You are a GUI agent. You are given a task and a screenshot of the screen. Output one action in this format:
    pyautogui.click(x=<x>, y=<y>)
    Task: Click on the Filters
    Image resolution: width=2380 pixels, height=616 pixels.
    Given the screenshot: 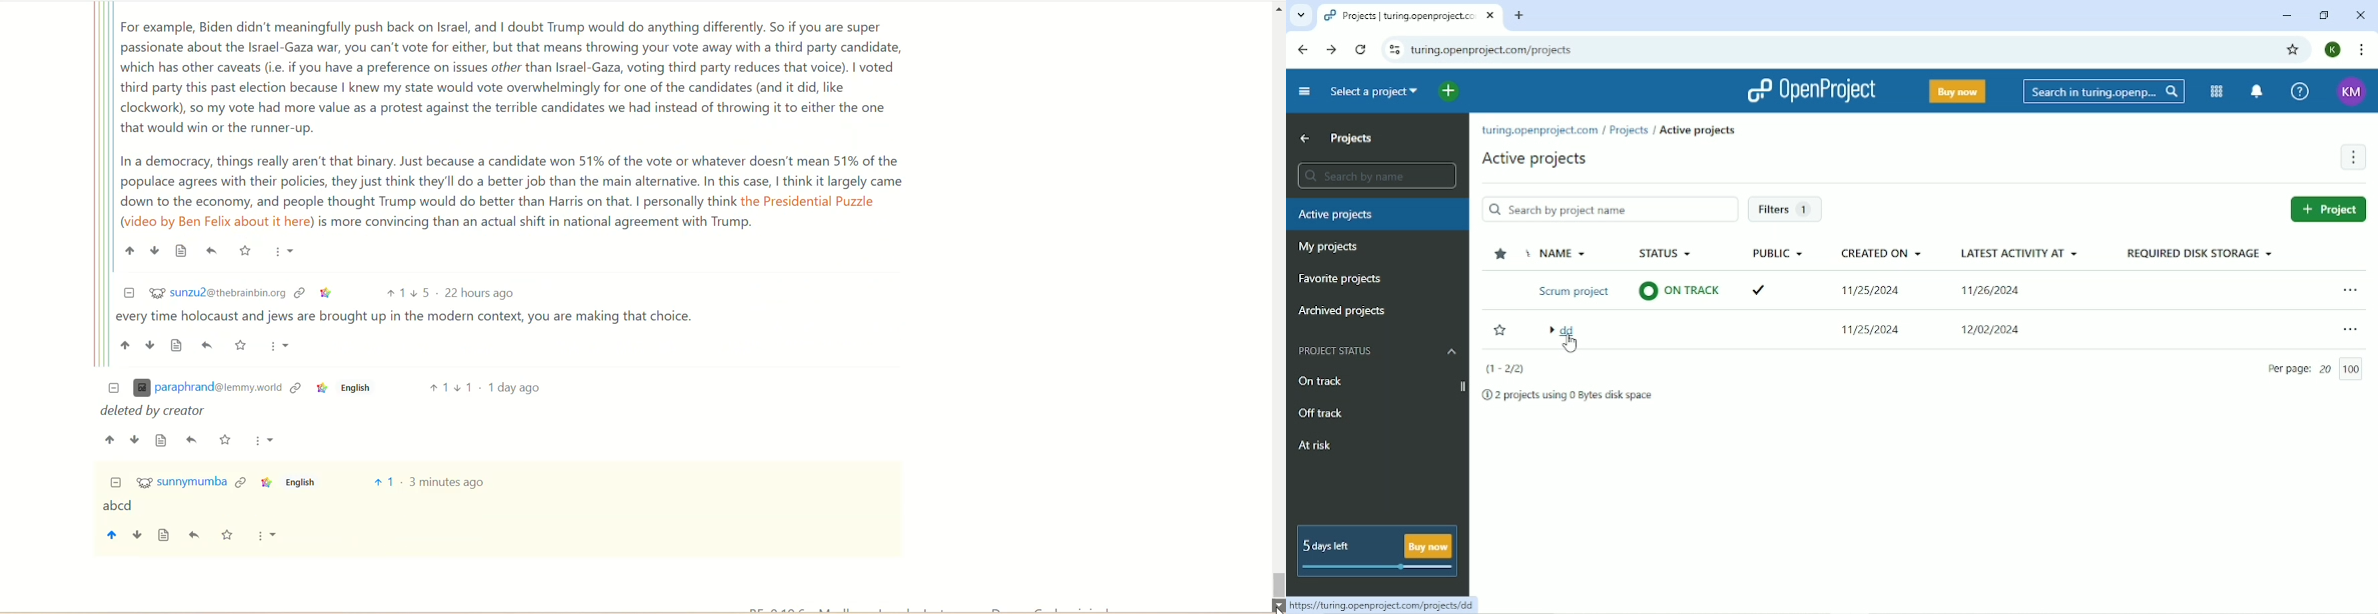 What is the action you would take?
    pyautogui.click(x=1786, y=210)
    